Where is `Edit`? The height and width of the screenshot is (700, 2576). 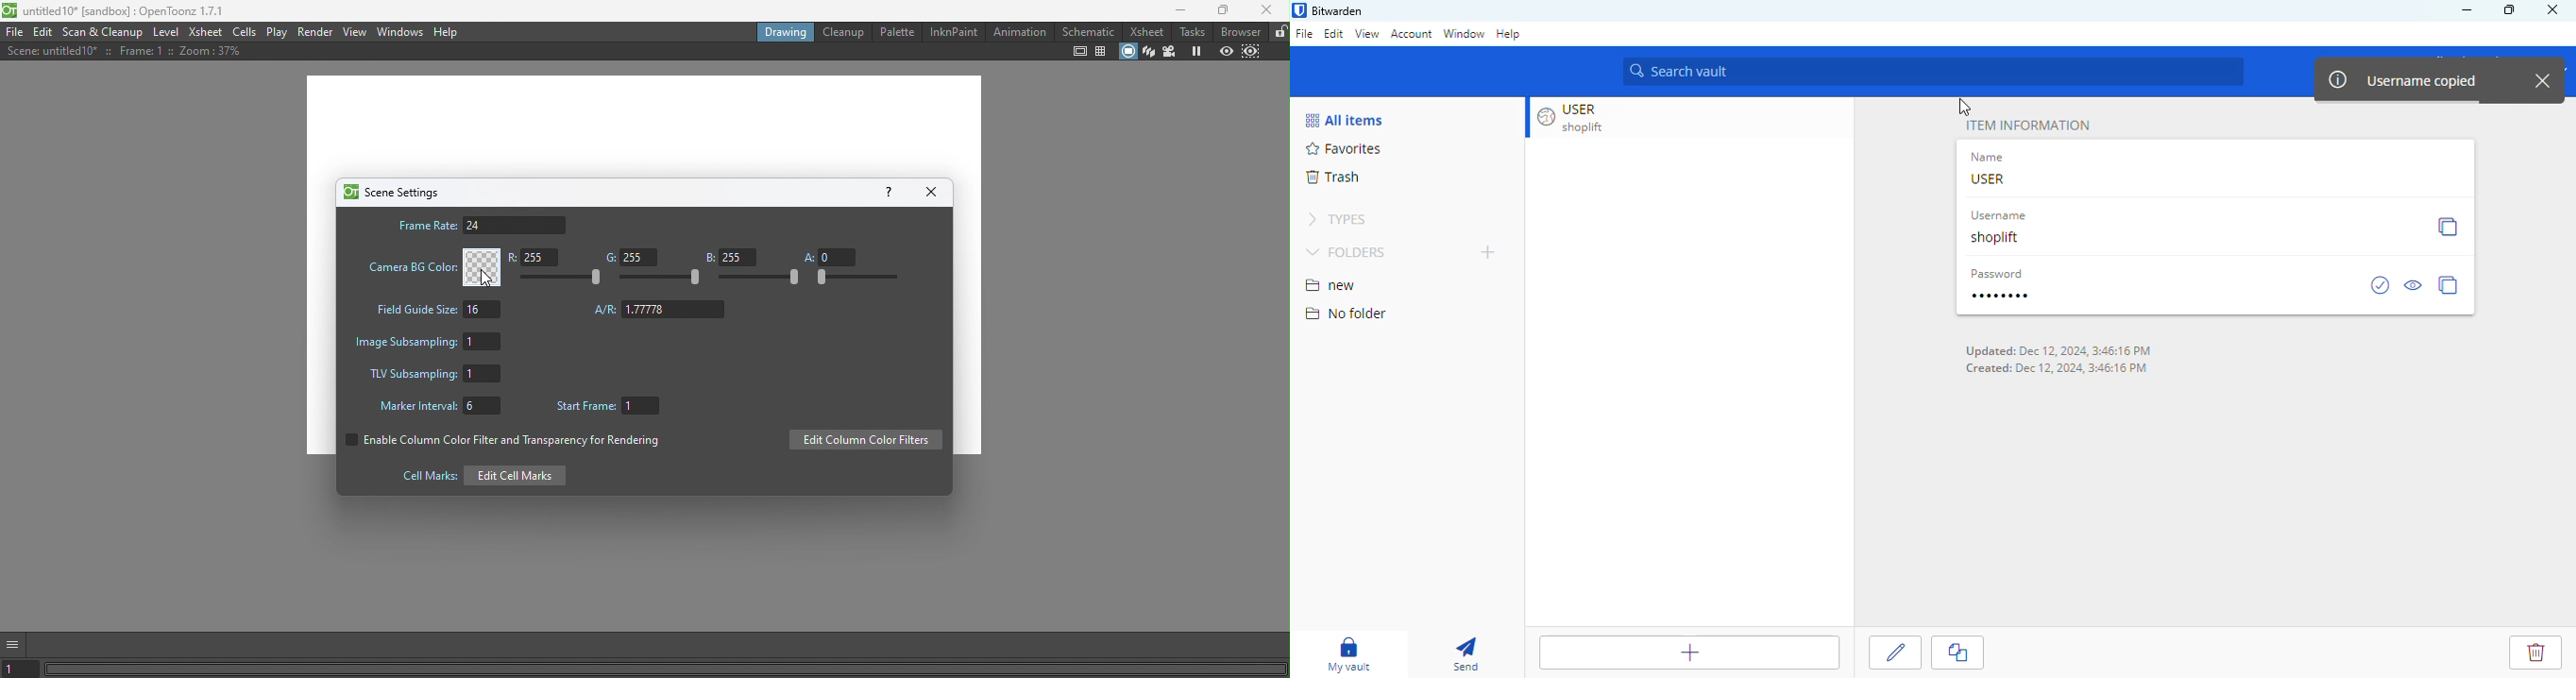
Edit is located at coordinates (45, 33).